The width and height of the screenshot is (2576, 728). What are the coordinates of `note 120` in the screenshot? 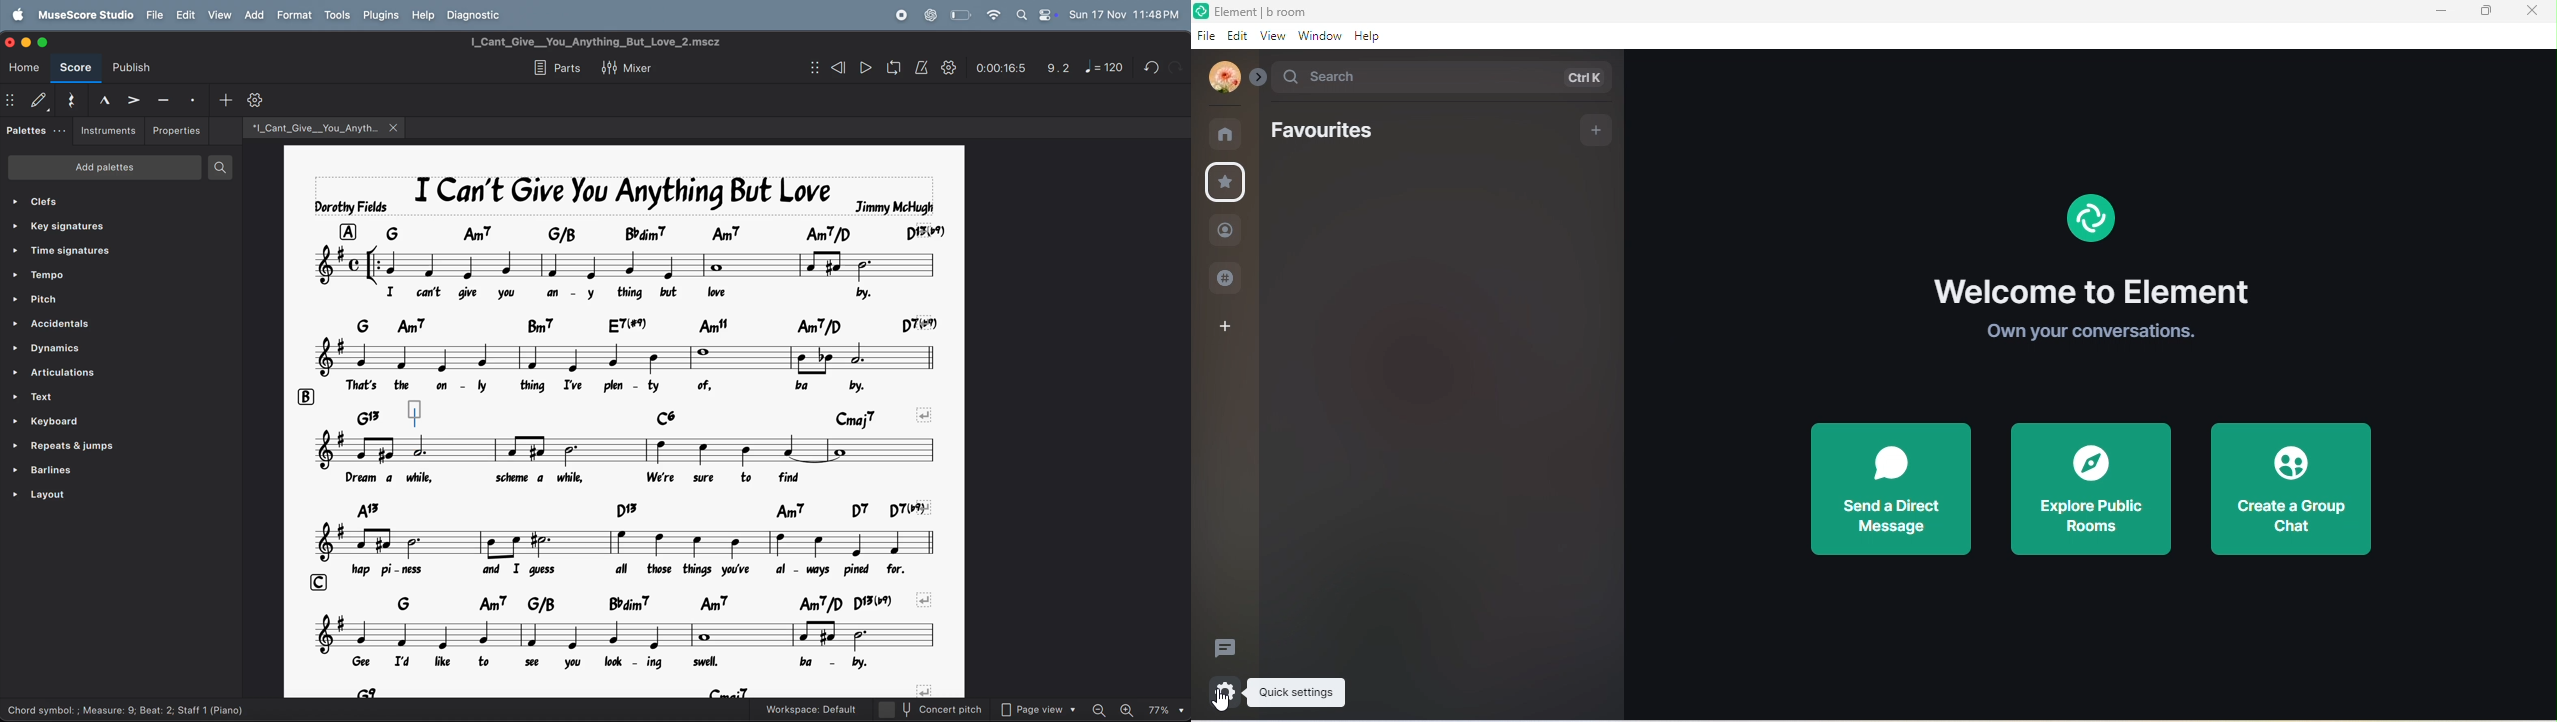 It's located at (1104, 67).